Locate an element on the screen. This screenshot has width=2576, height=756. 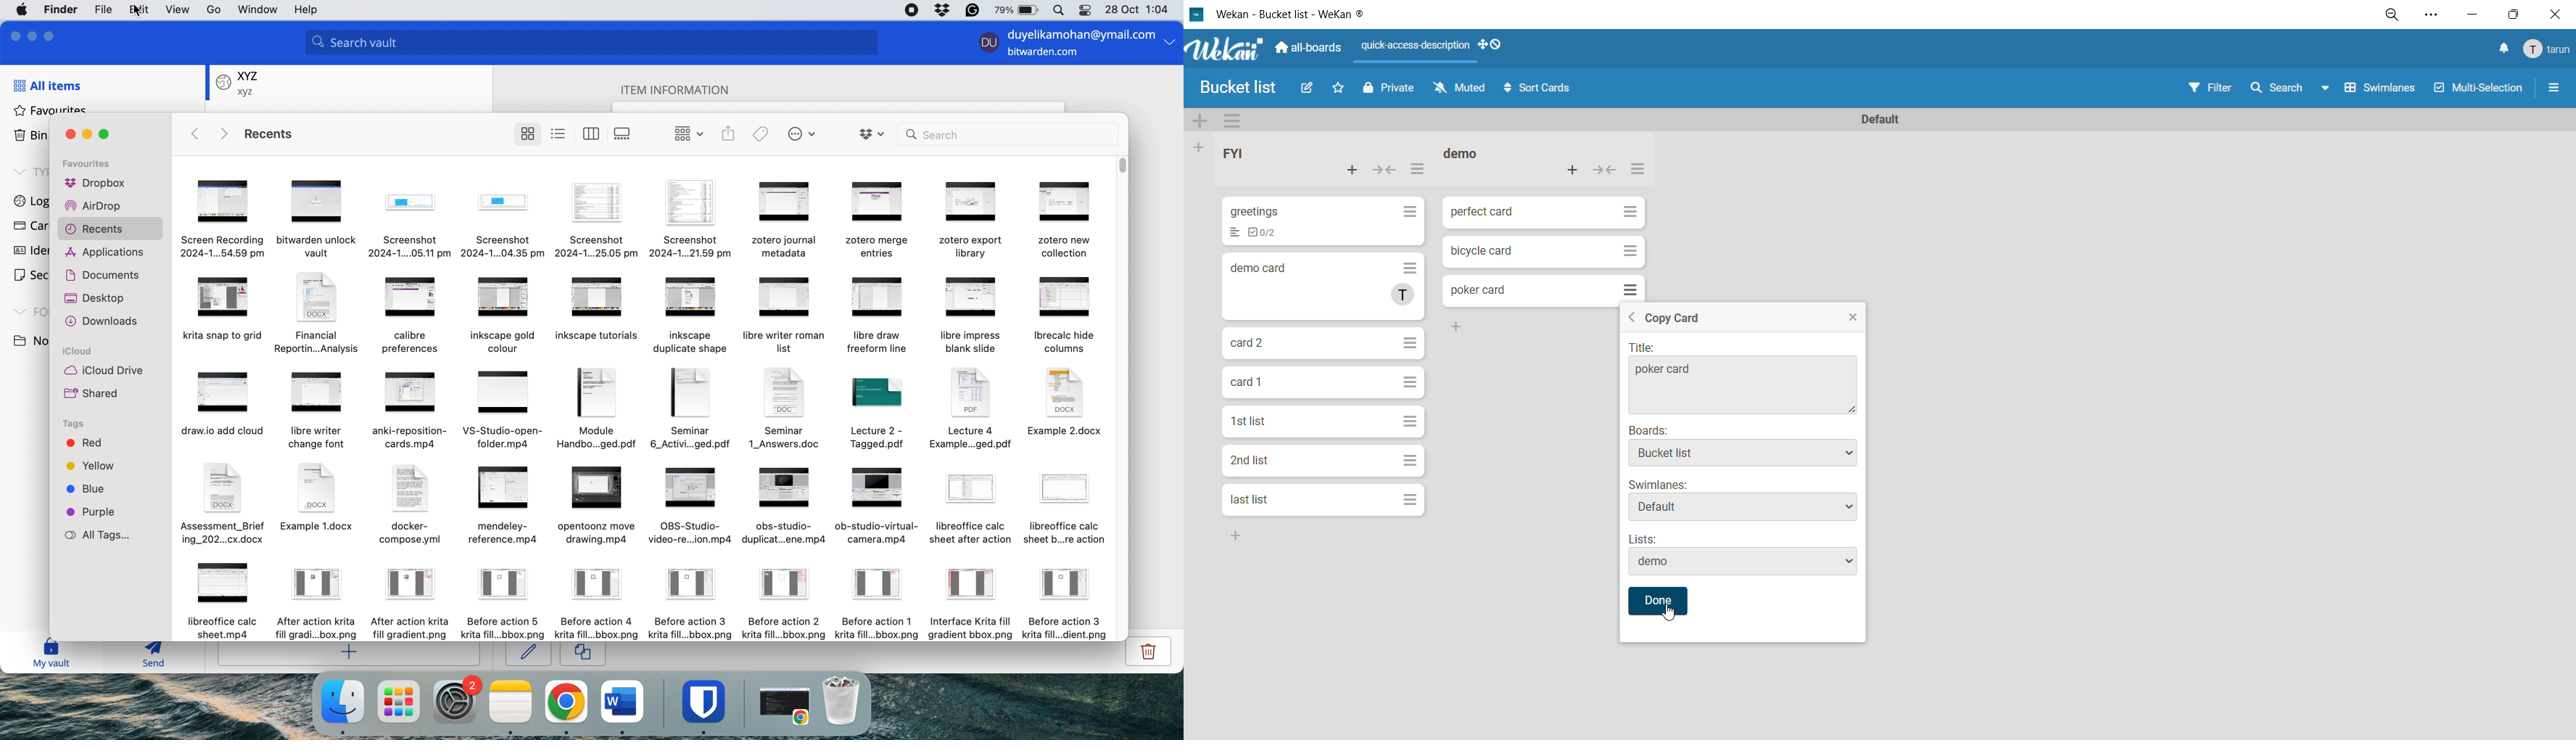
add card is located at coordinates (1353, 173).